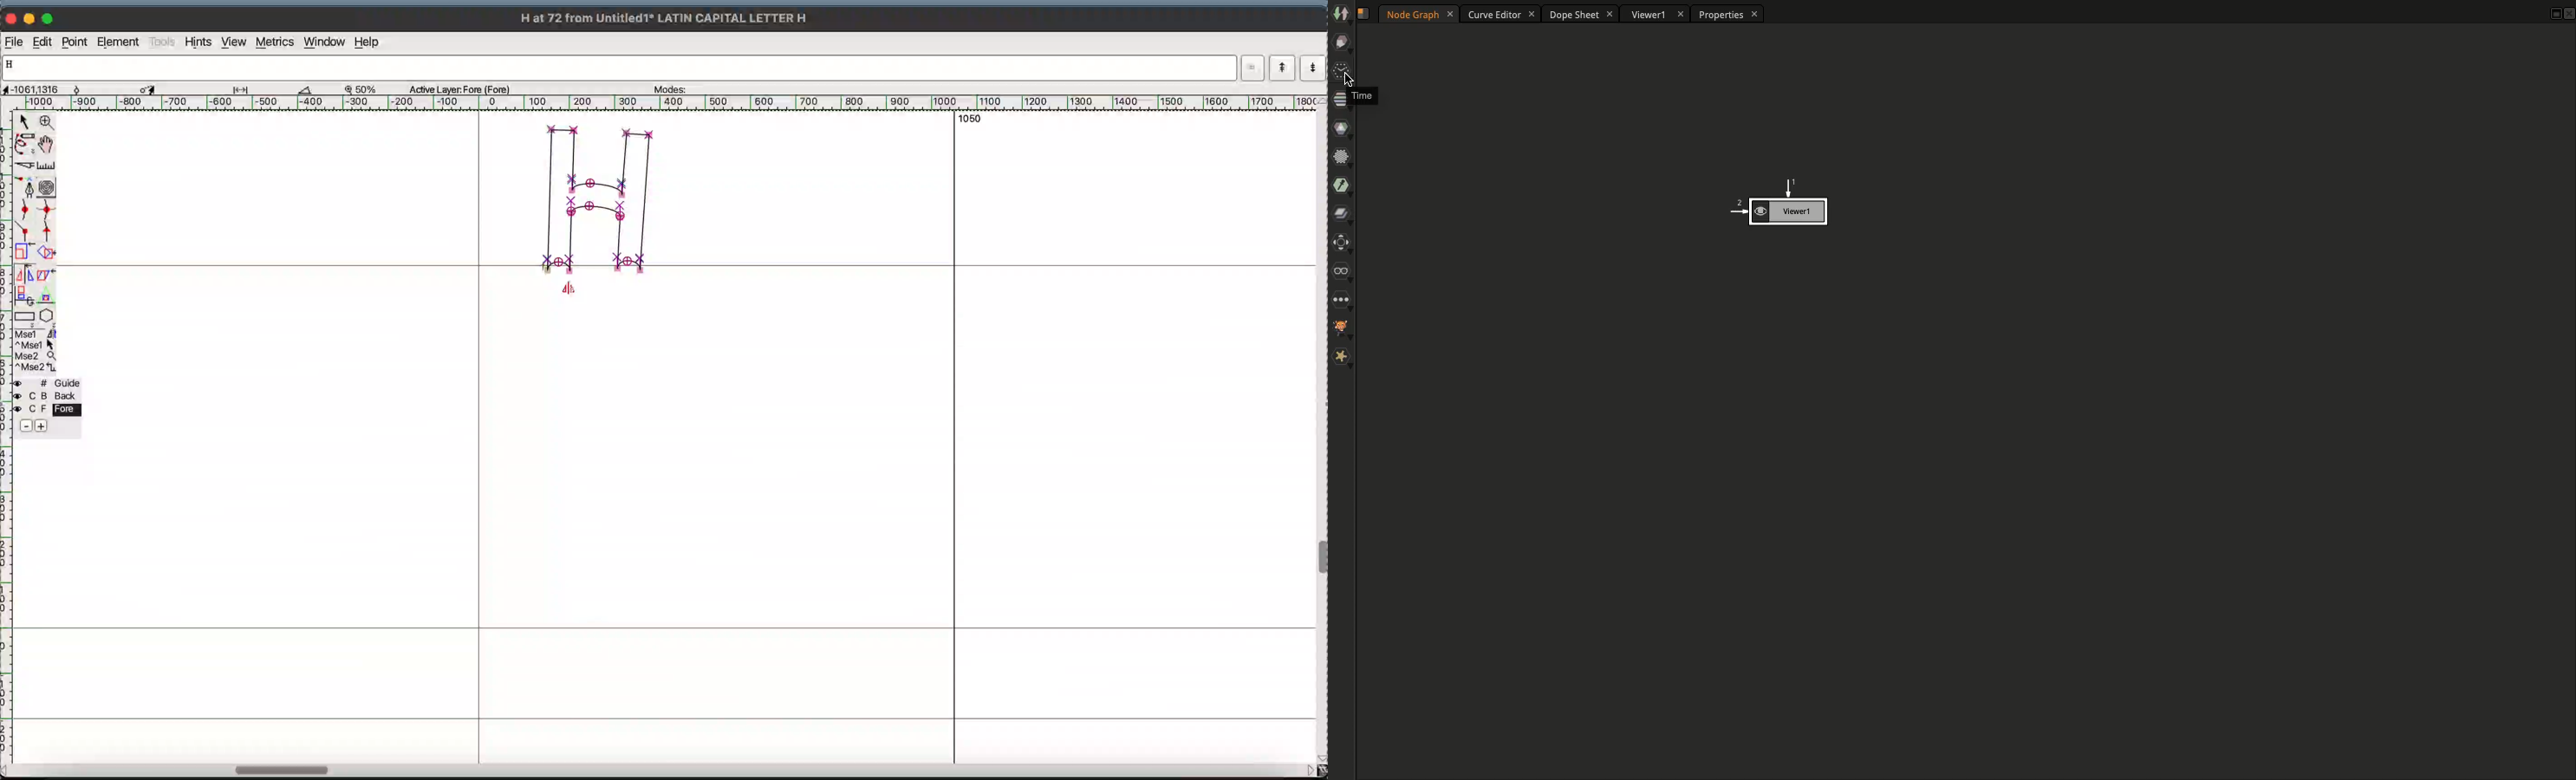  Describe the element at coordinates (24, 121) in the screenshot. I see `point` at that location.